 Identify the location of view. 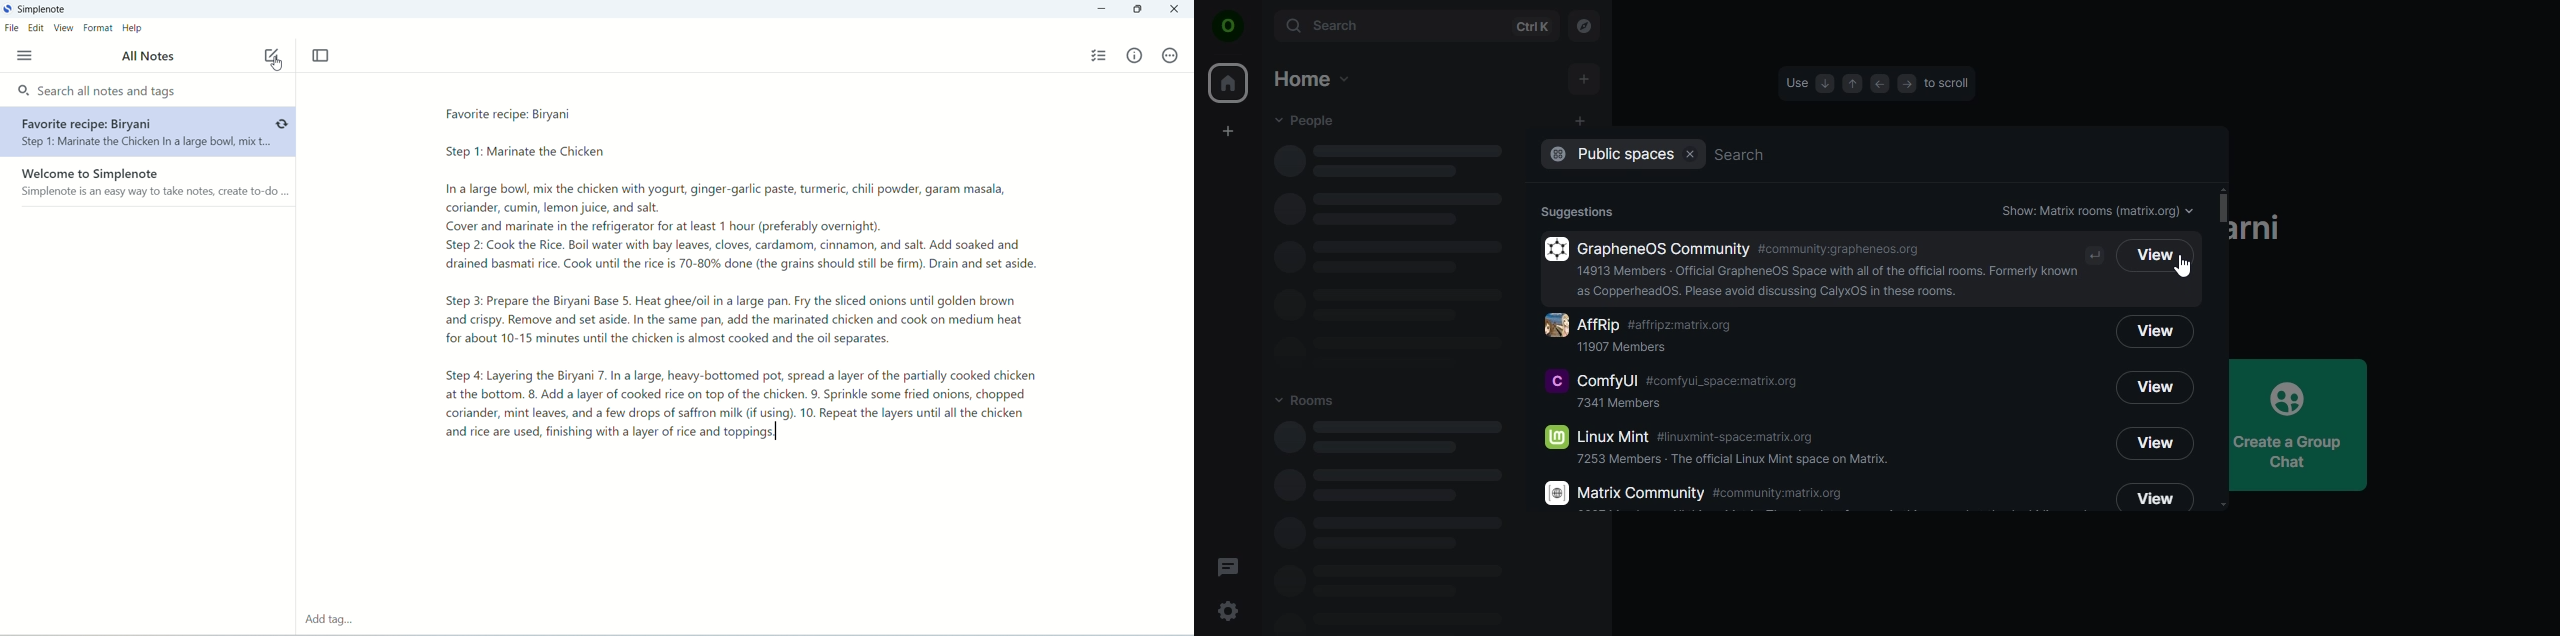
(2155, 331).